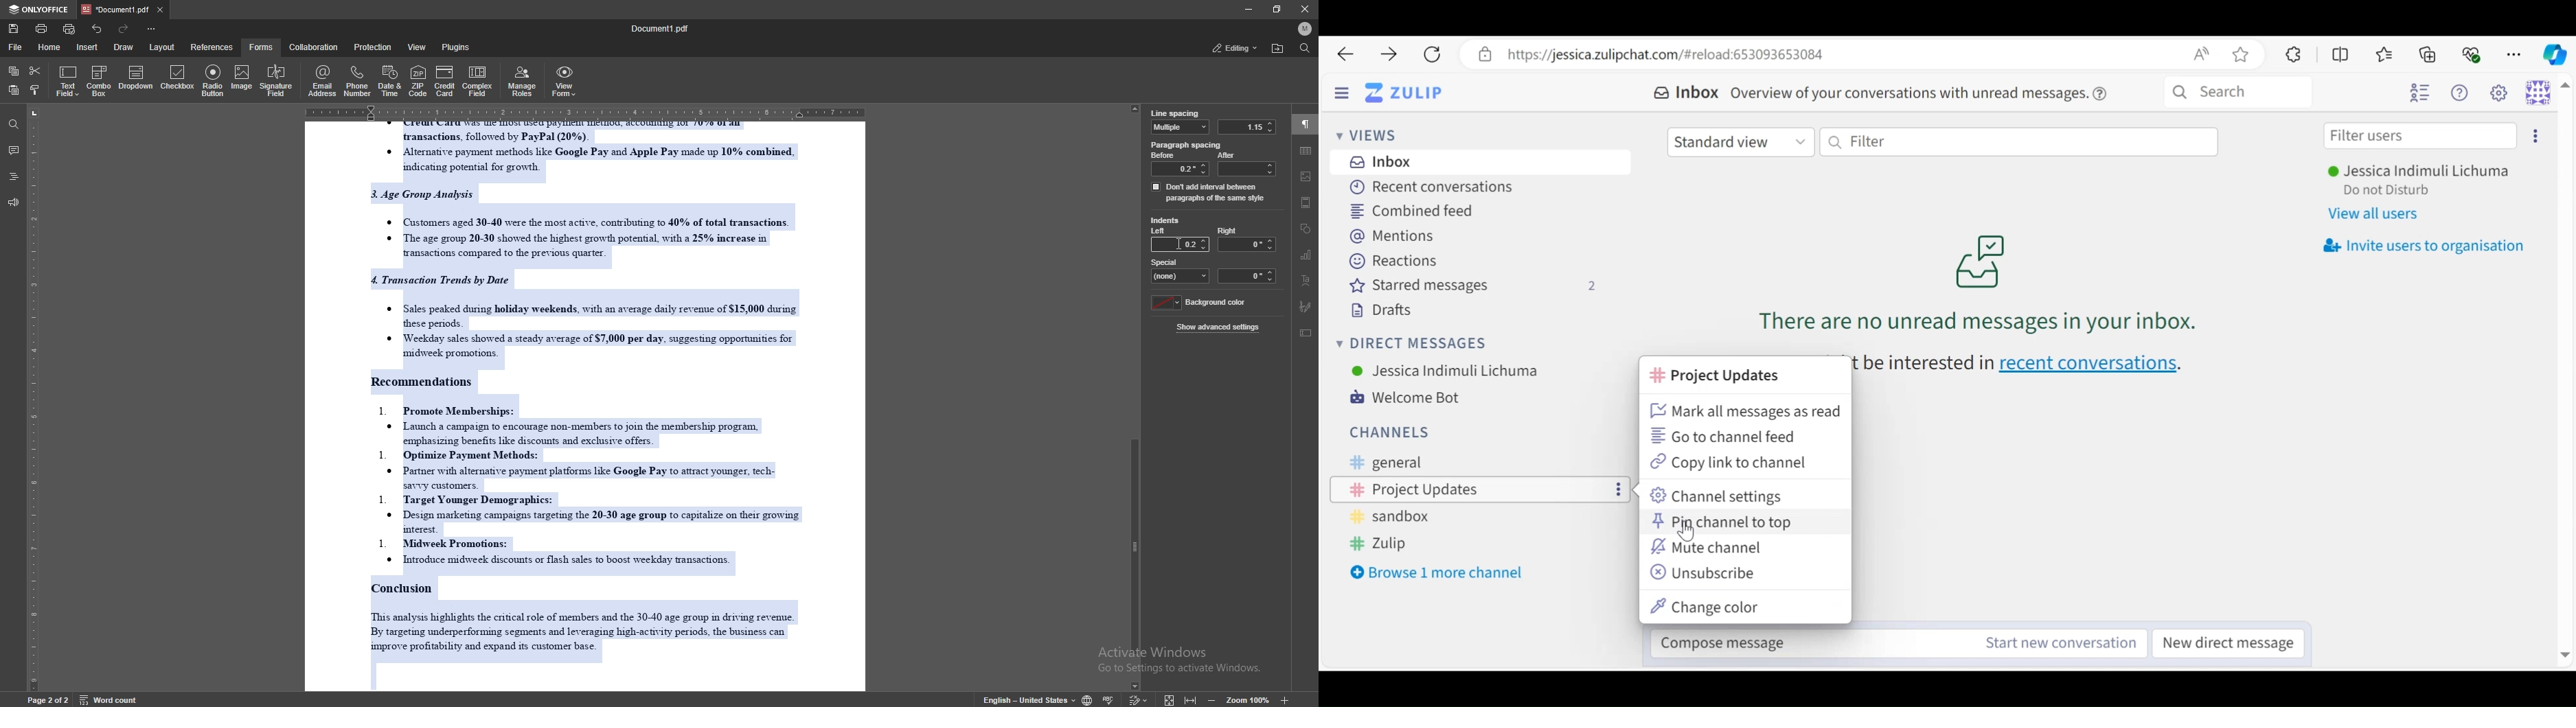  What do you see at coordinates (418, 47) in the screenshot?
I see `view` at bounding box center [418, 47].